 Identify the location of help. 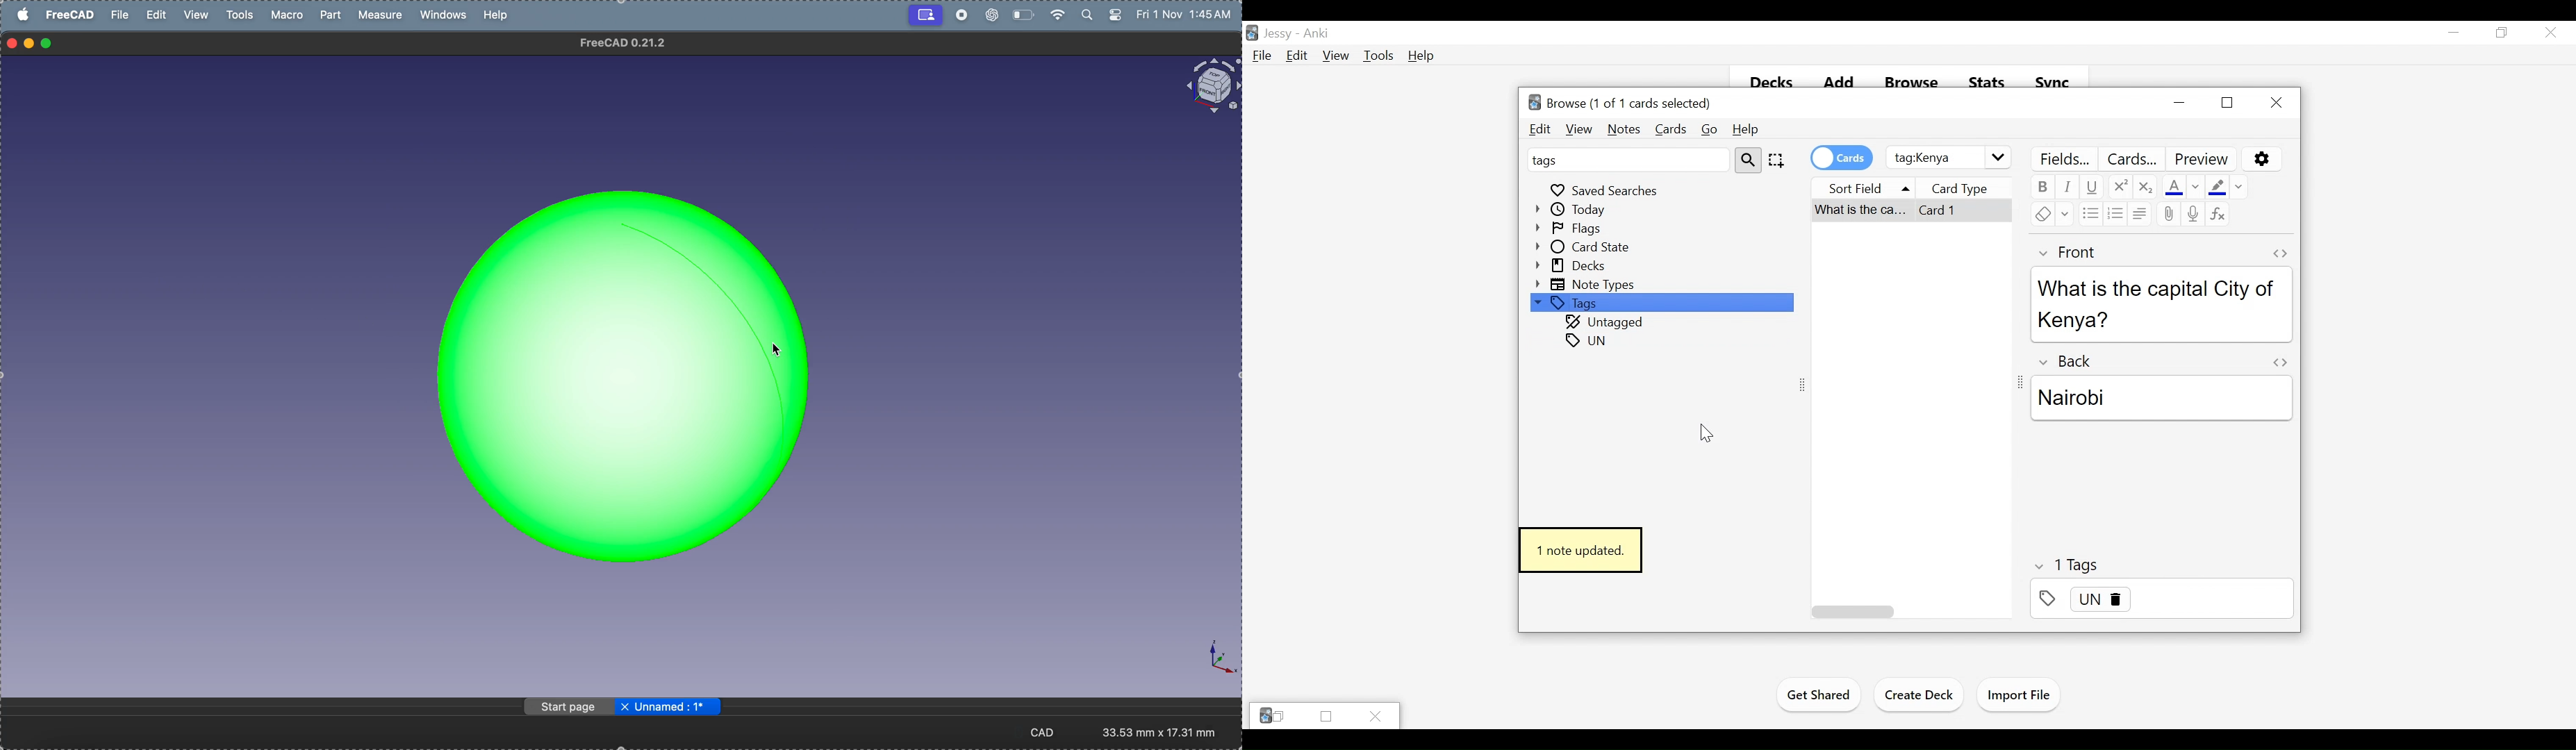
(498, 14).